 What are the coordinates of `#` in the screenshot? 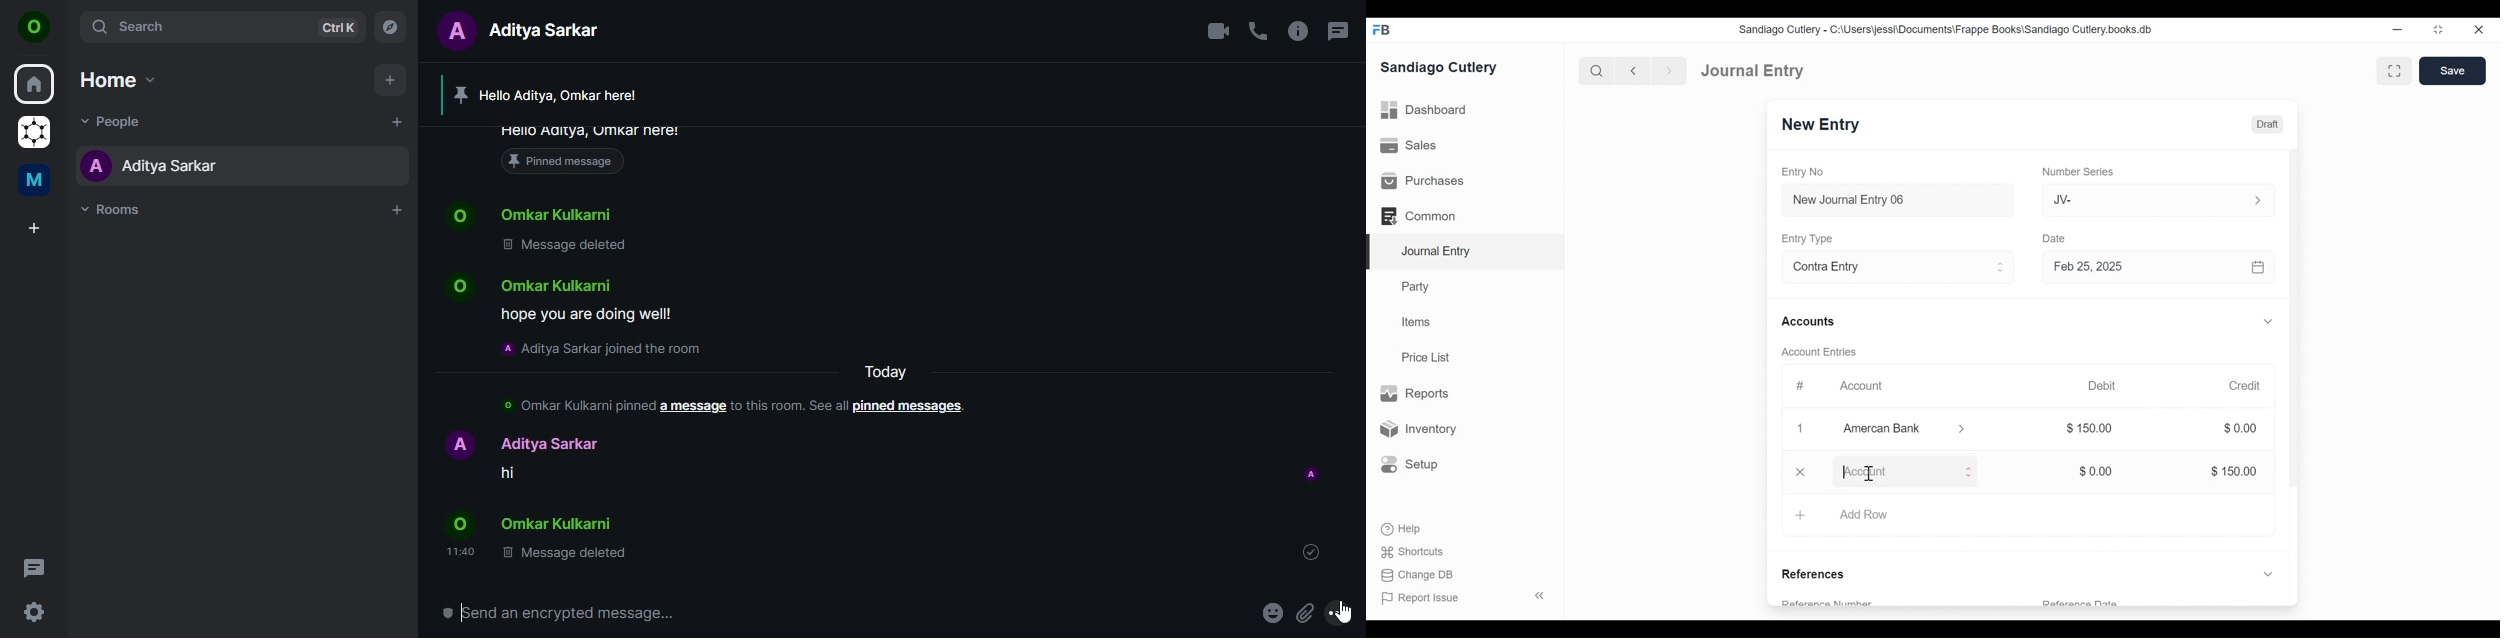 It's located at (1800, 386).